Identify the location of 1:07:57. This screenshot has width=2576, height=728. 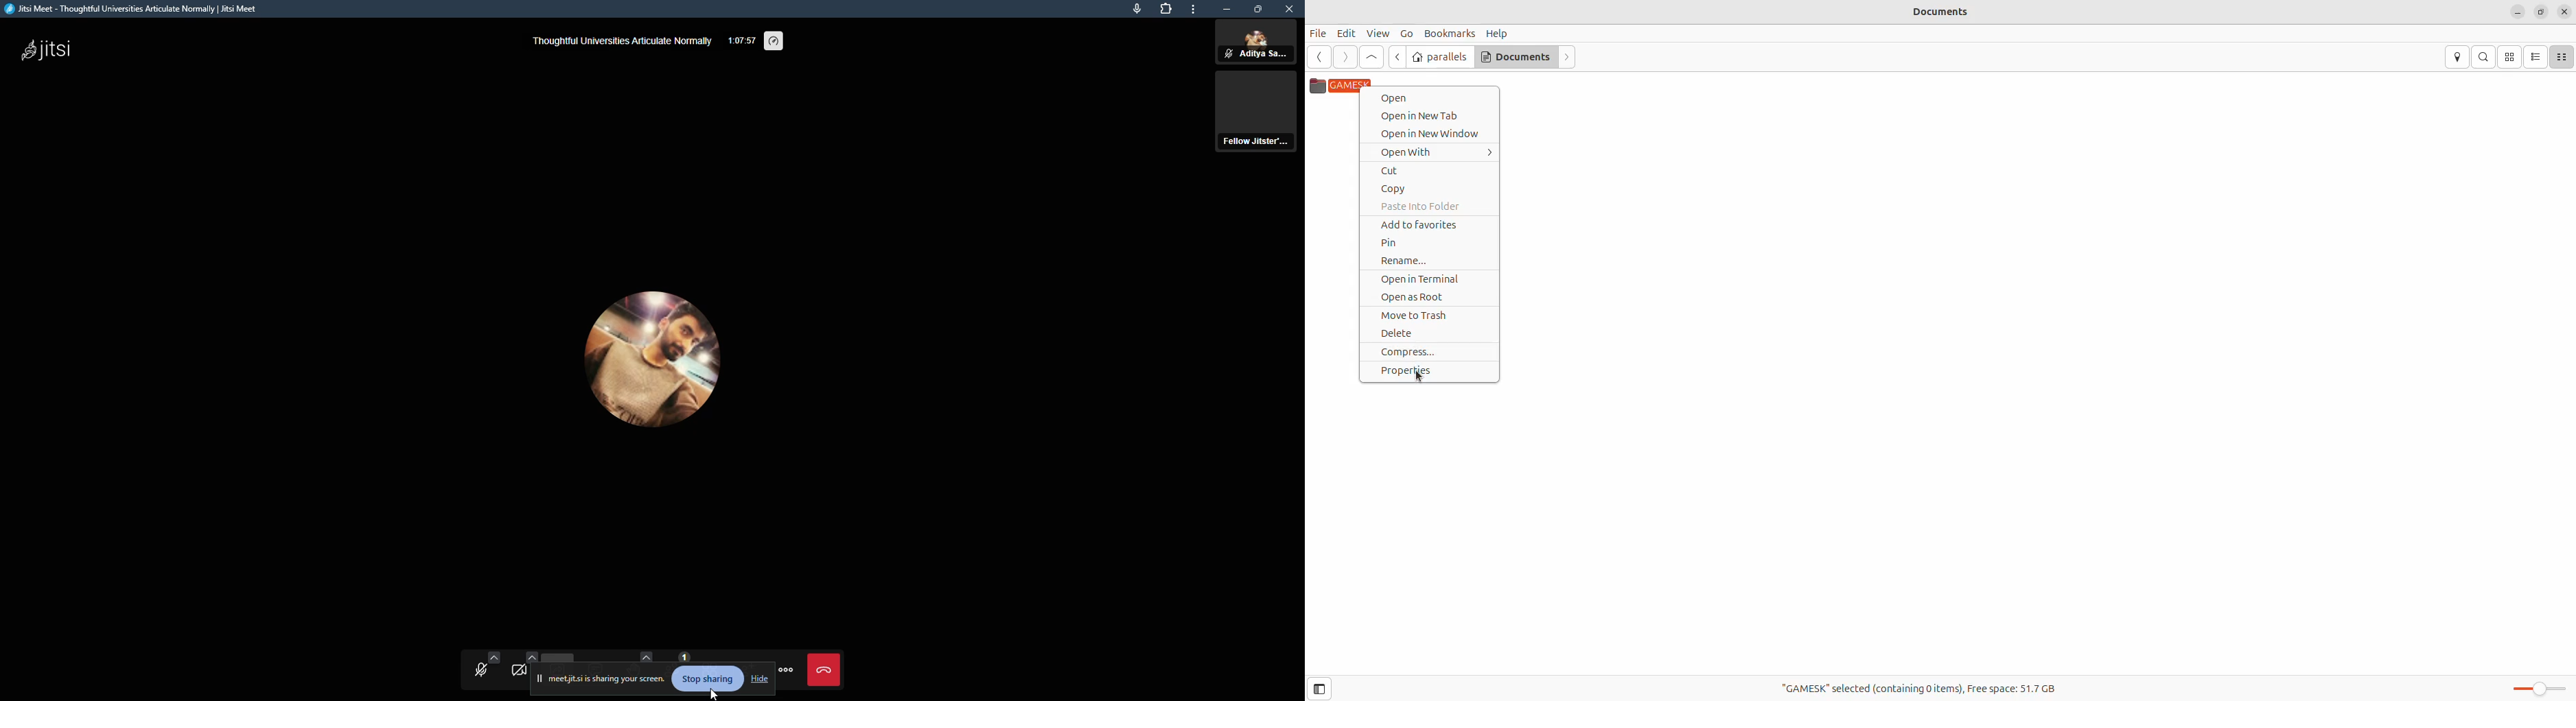
(741, 39).